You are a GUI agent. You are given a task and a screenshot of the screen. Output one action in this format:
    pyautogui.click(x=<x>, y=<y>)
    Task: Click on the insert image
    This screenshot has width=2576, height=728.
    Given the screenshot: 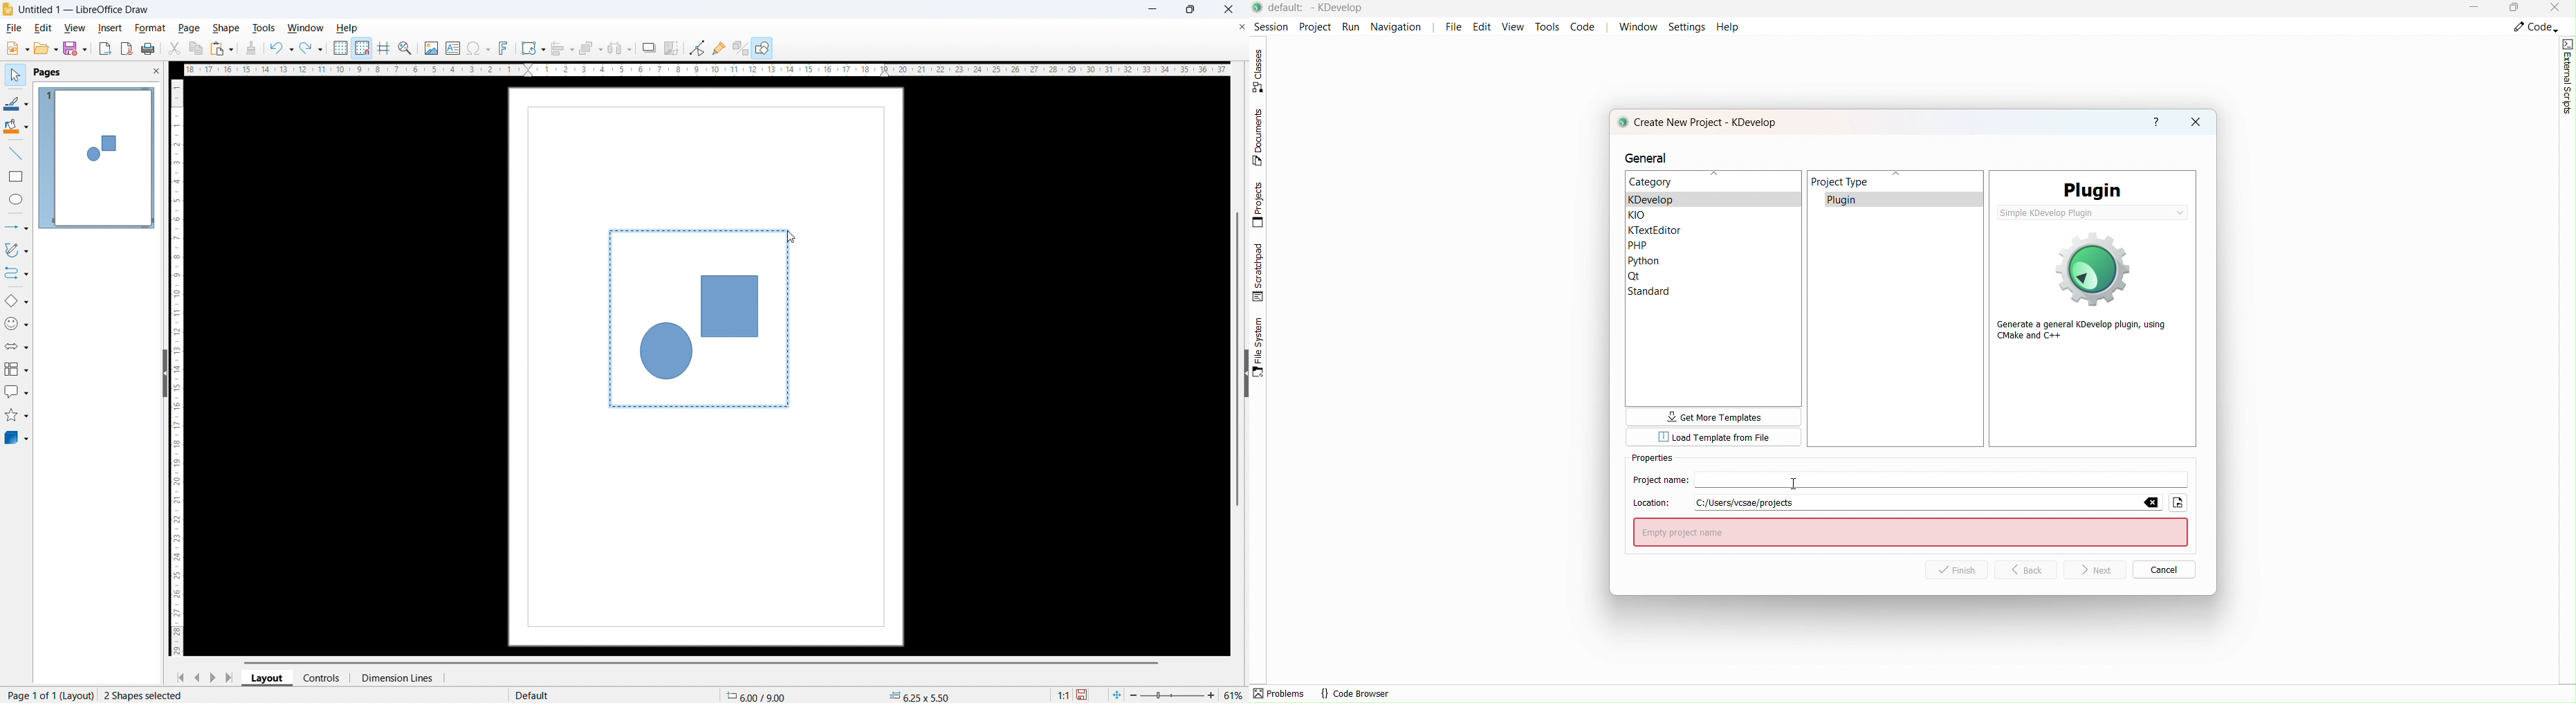 What is the action you would take?
    pyautogui.click(x=431, y=49)
    